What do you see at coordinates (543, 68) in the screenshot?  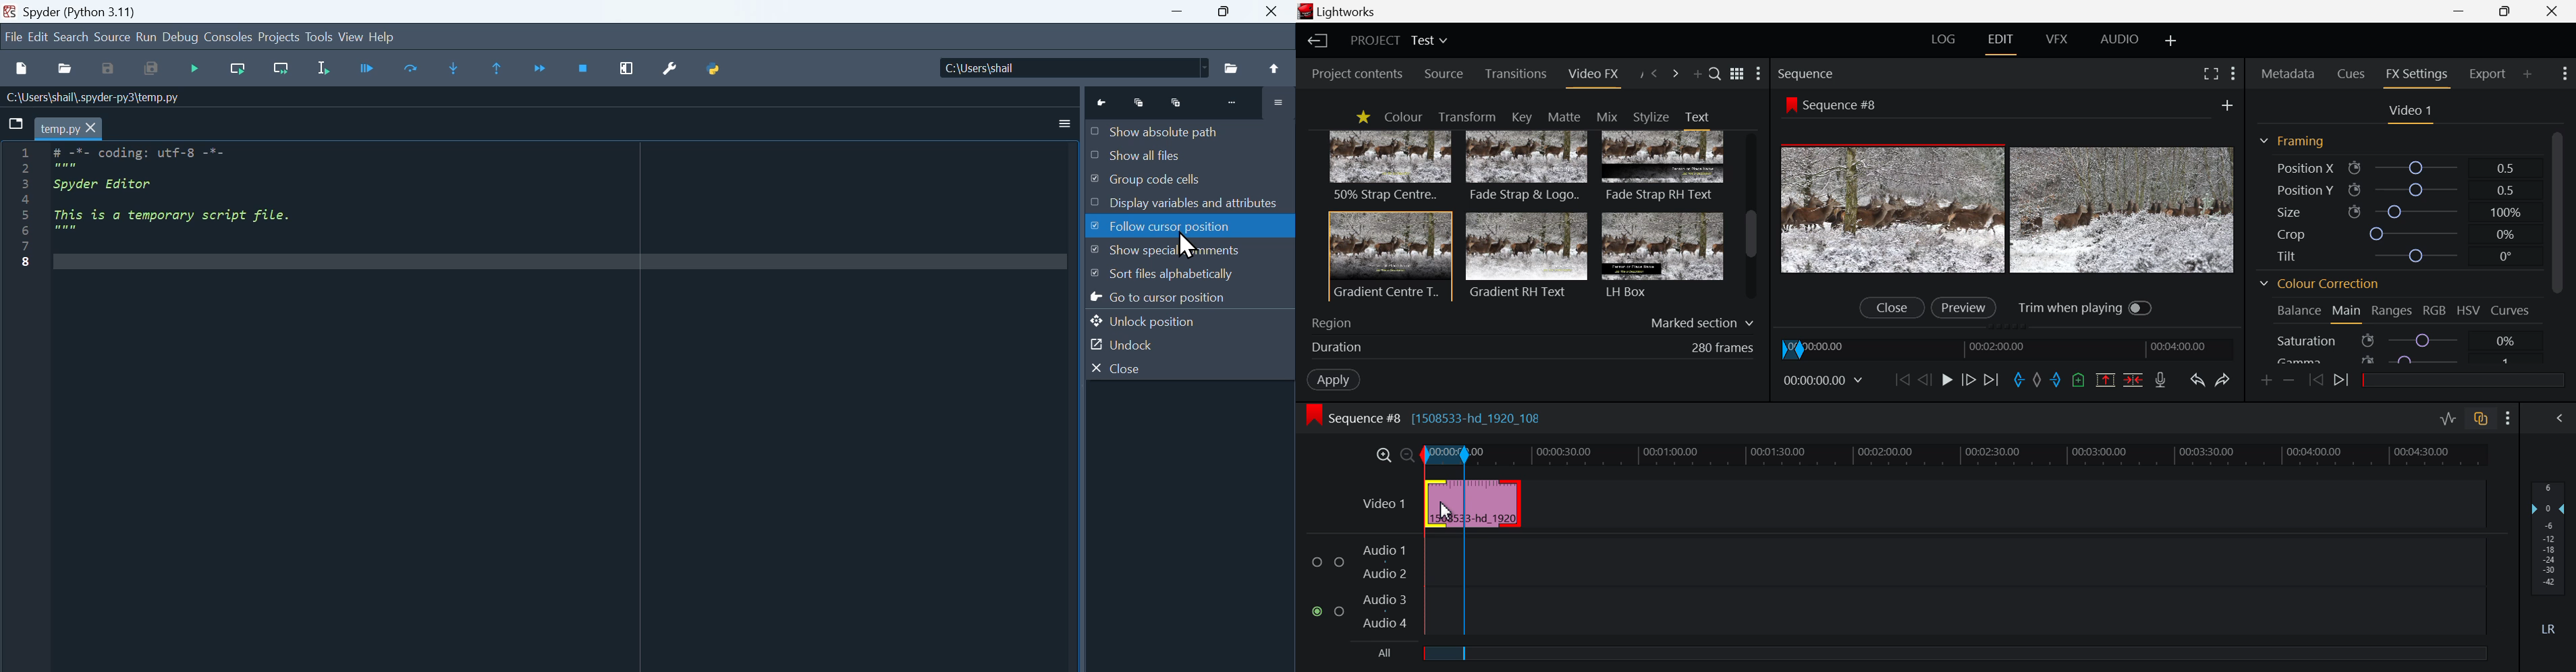 I see `Continue execution until next function` at bounding box center [543, 68].